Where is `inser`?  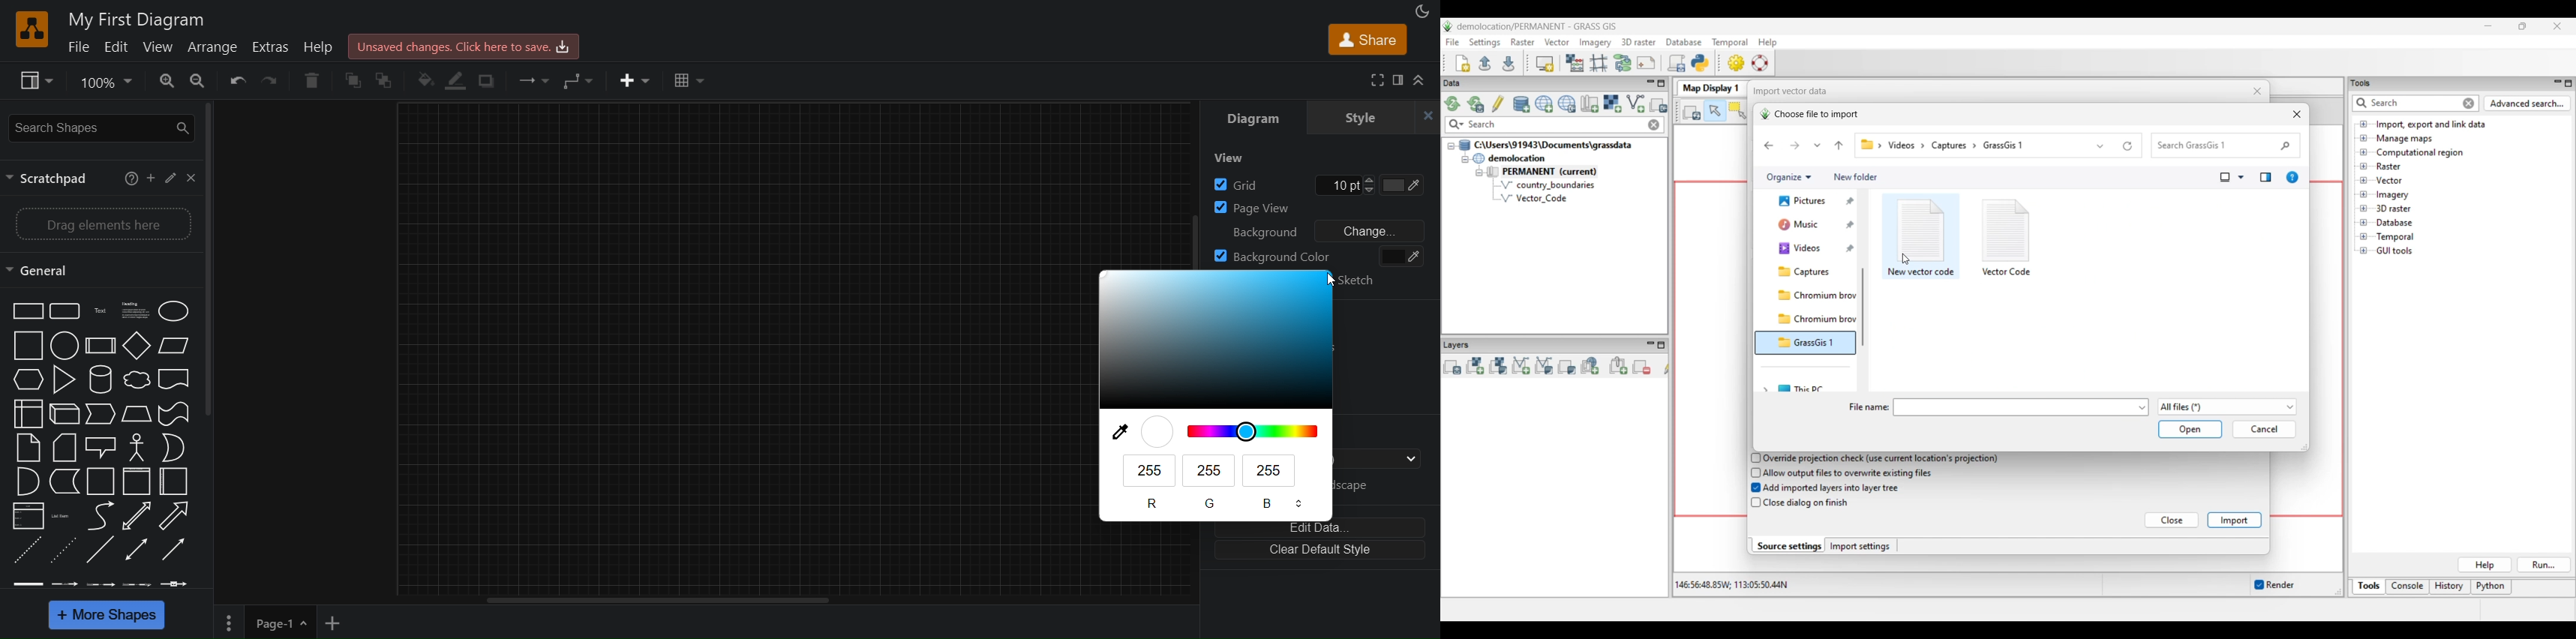
inser is located at coordinates (637, 81).